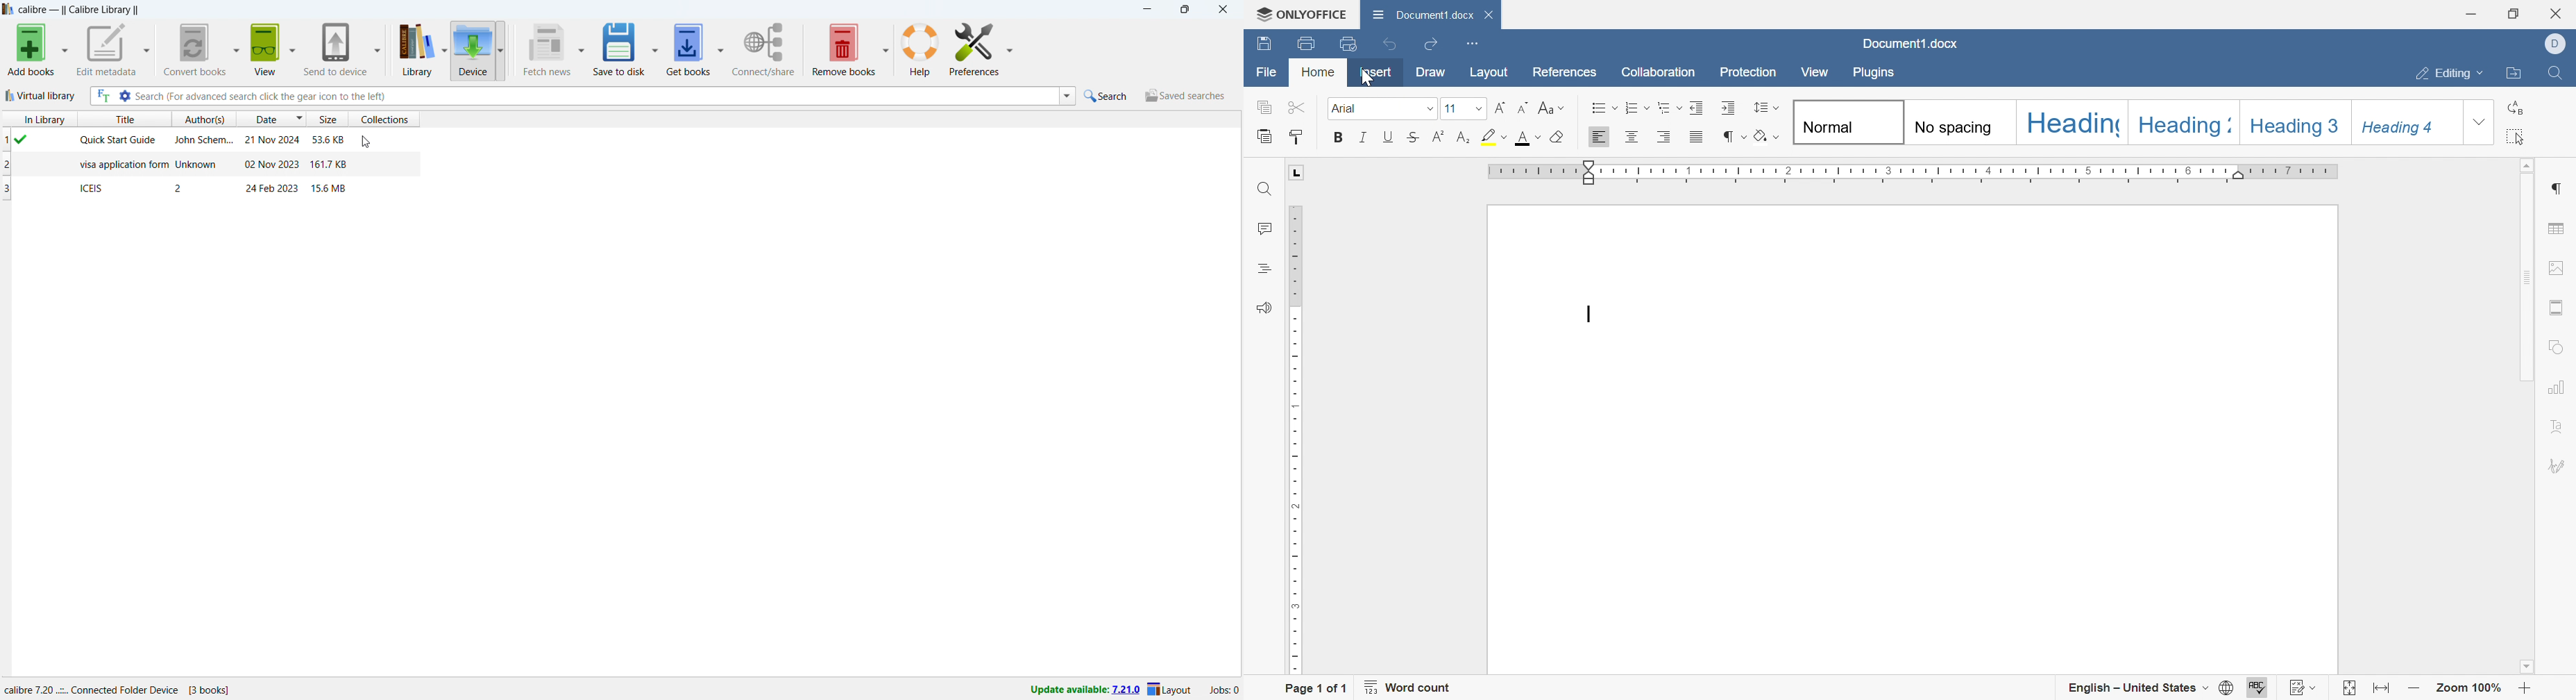 This screenshot has width=2576, height=700. I want to click on Align Right, so click(1666, 139).